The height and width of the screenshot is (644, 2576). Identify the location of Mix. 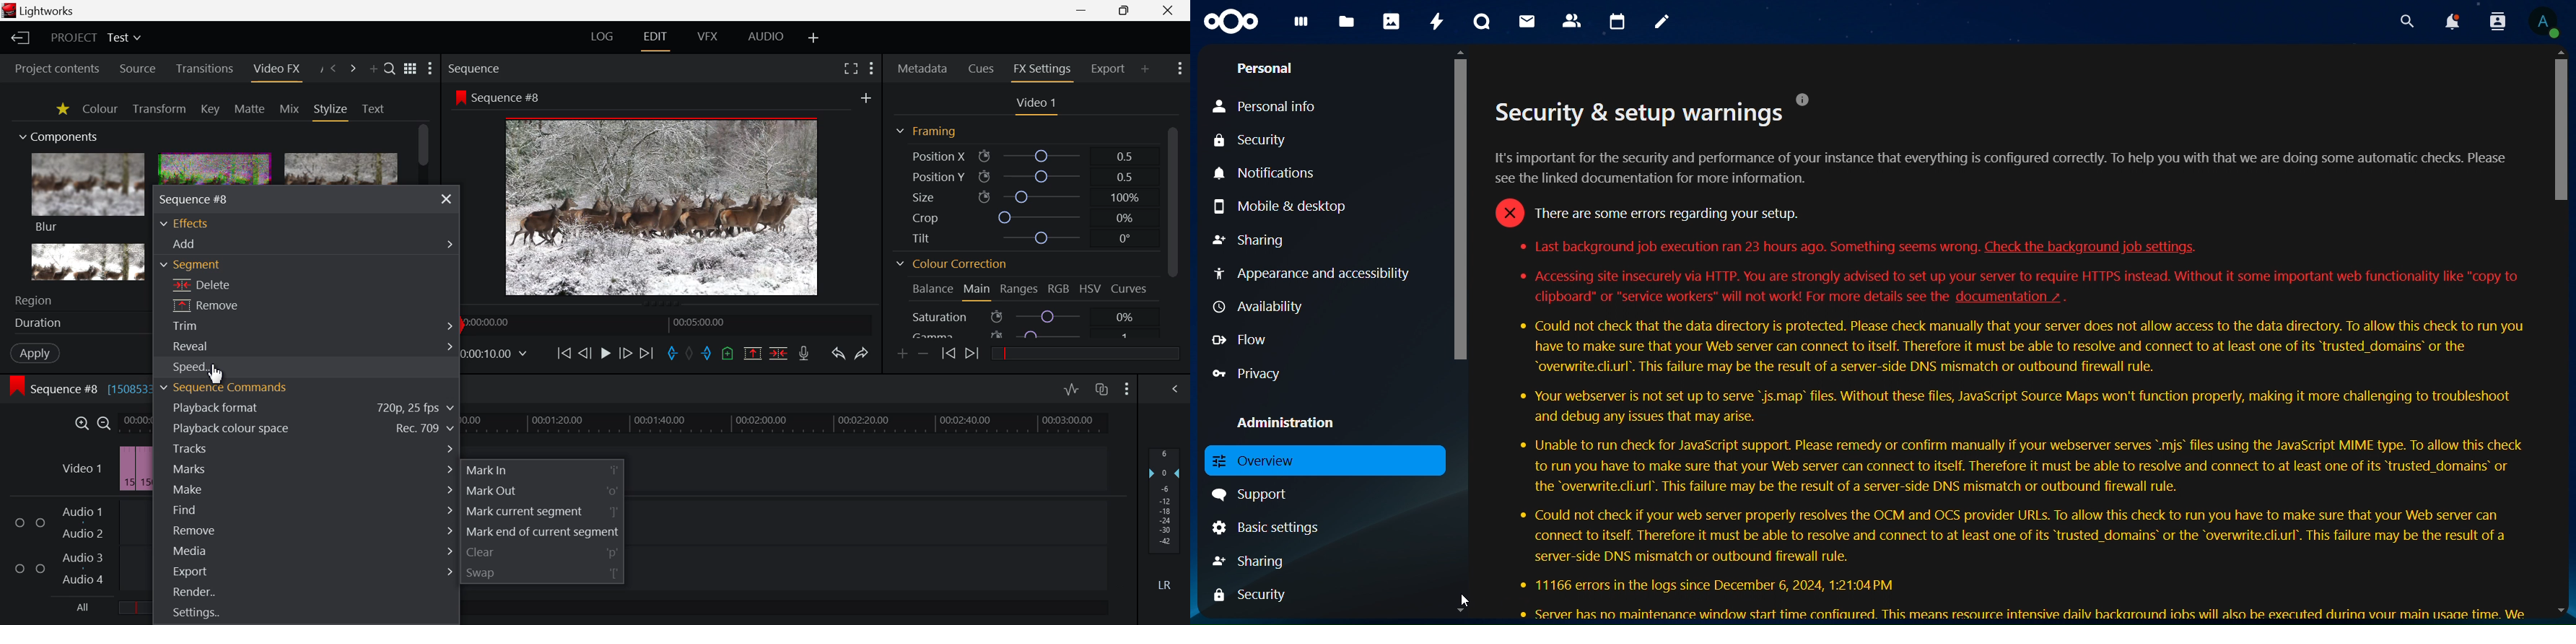
(290, 109).